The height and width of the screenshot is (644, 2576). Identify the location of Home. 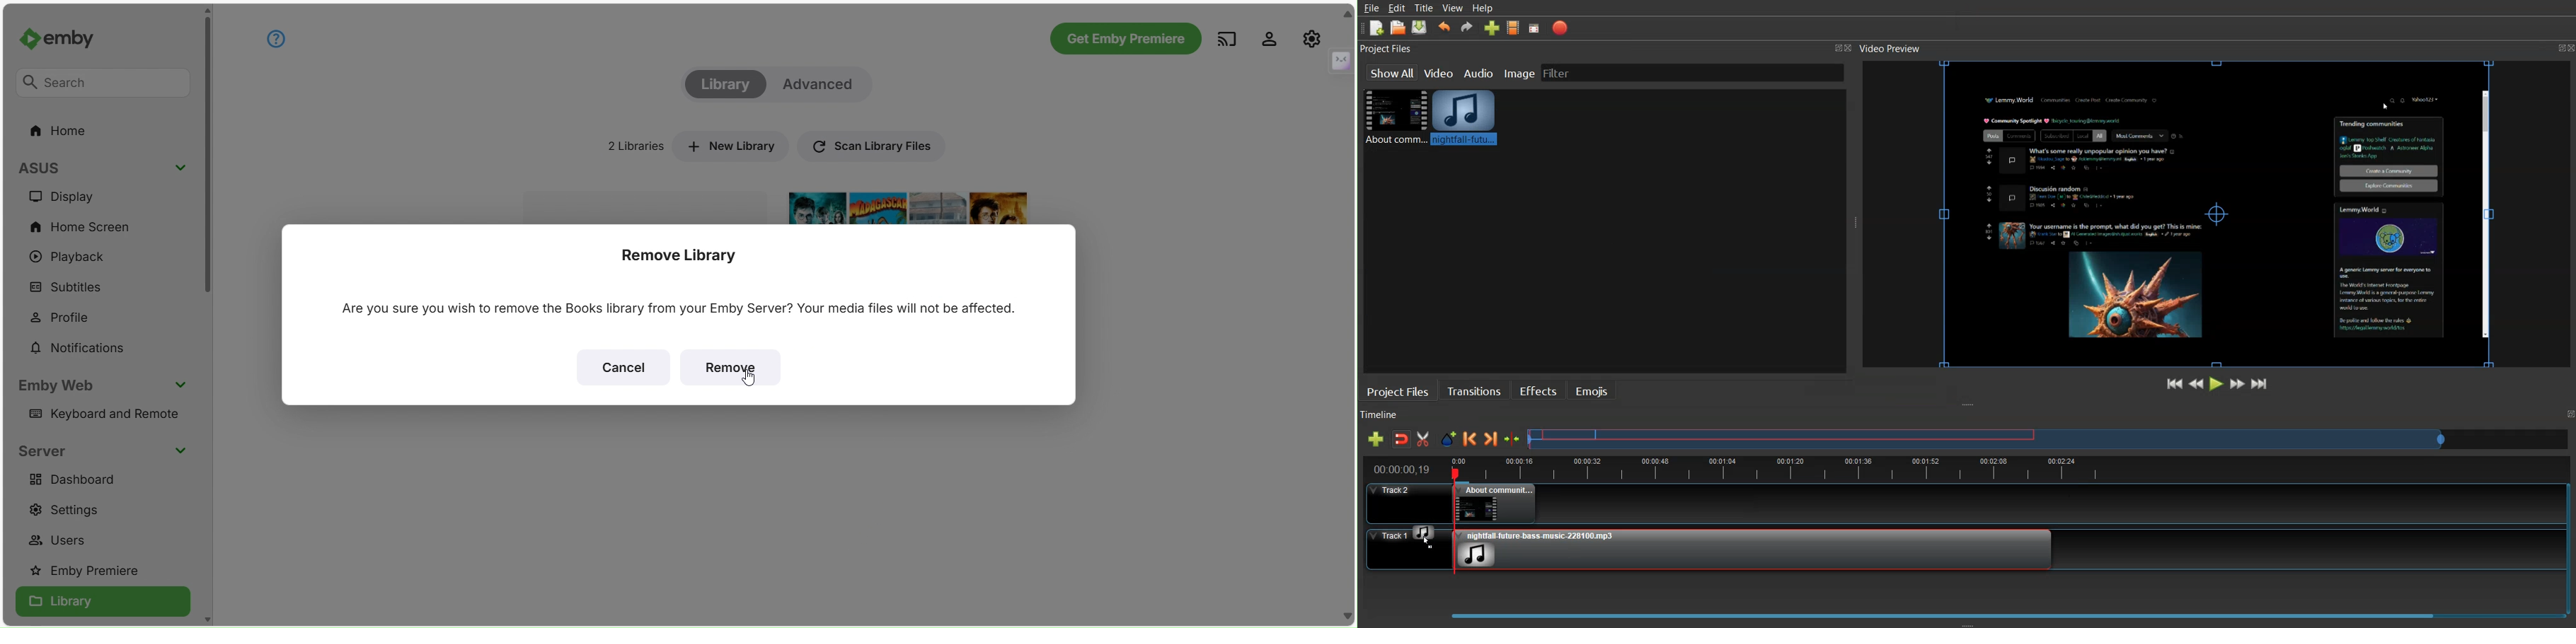
(62, 132).